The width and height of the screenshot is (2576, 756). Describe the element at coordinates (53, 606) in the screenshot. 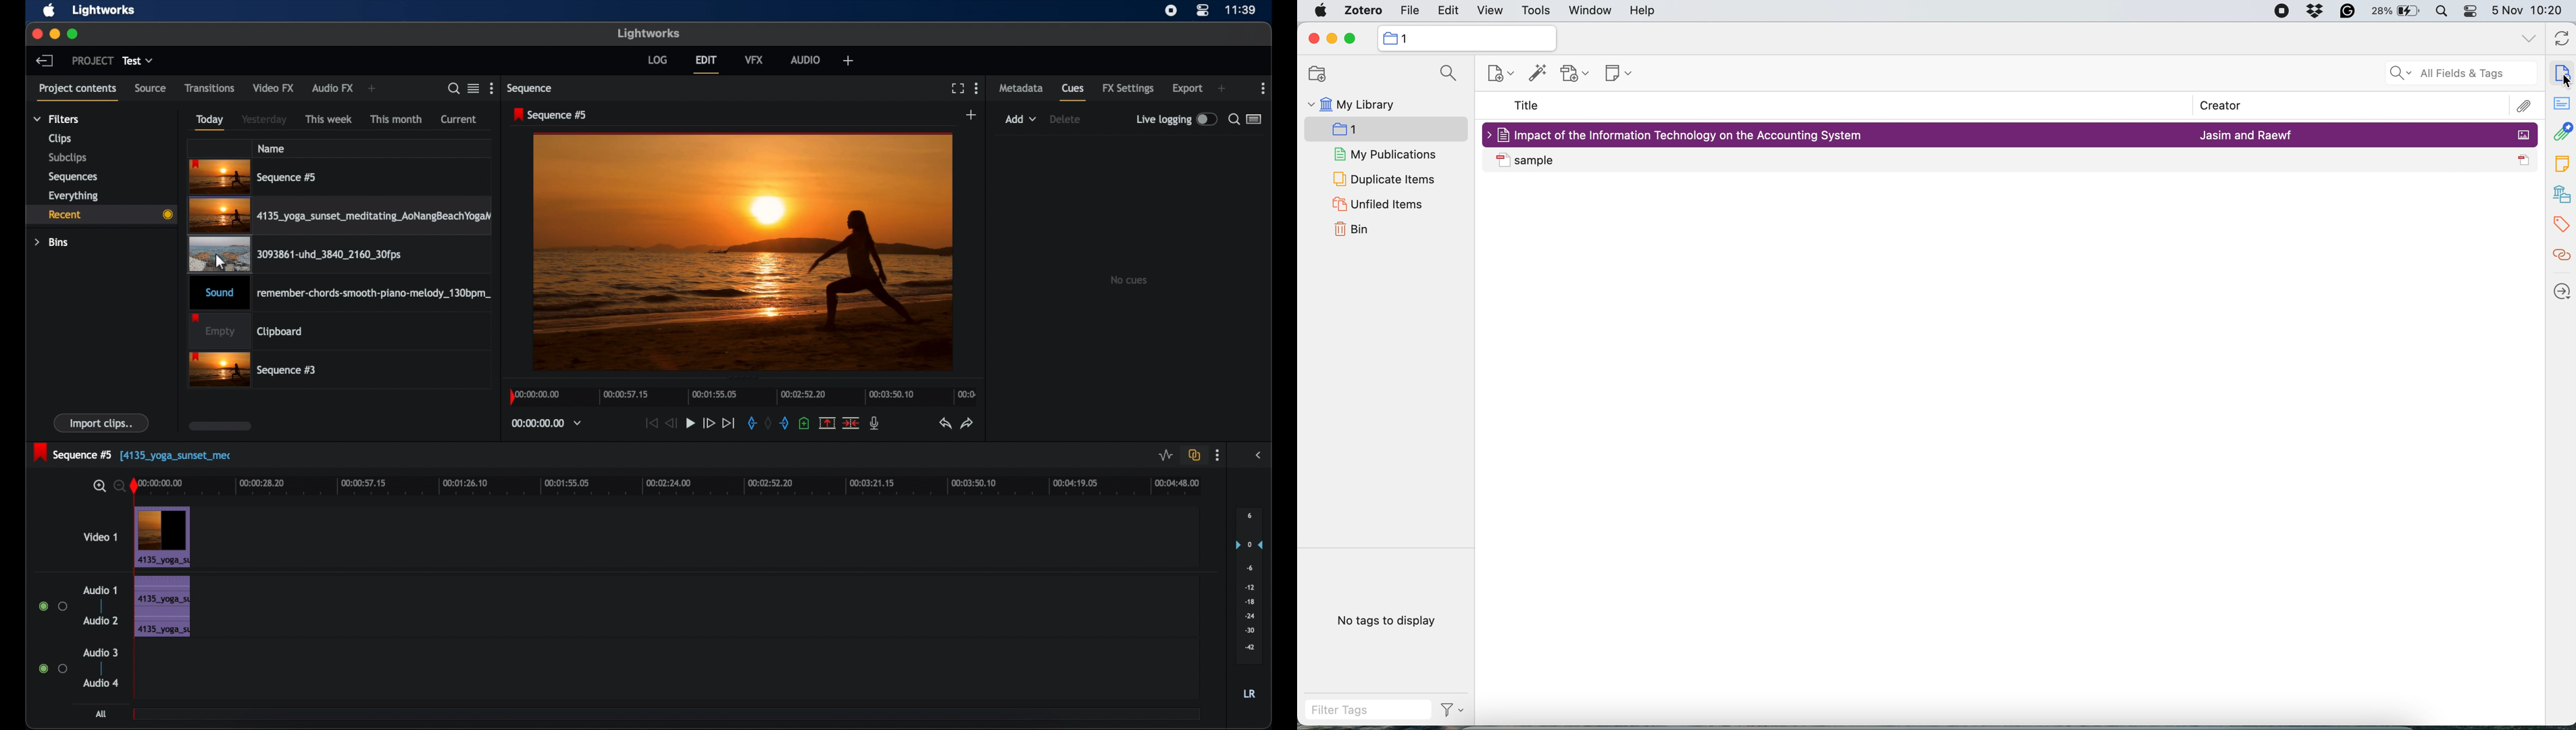

I see `radio buttons` at that location.